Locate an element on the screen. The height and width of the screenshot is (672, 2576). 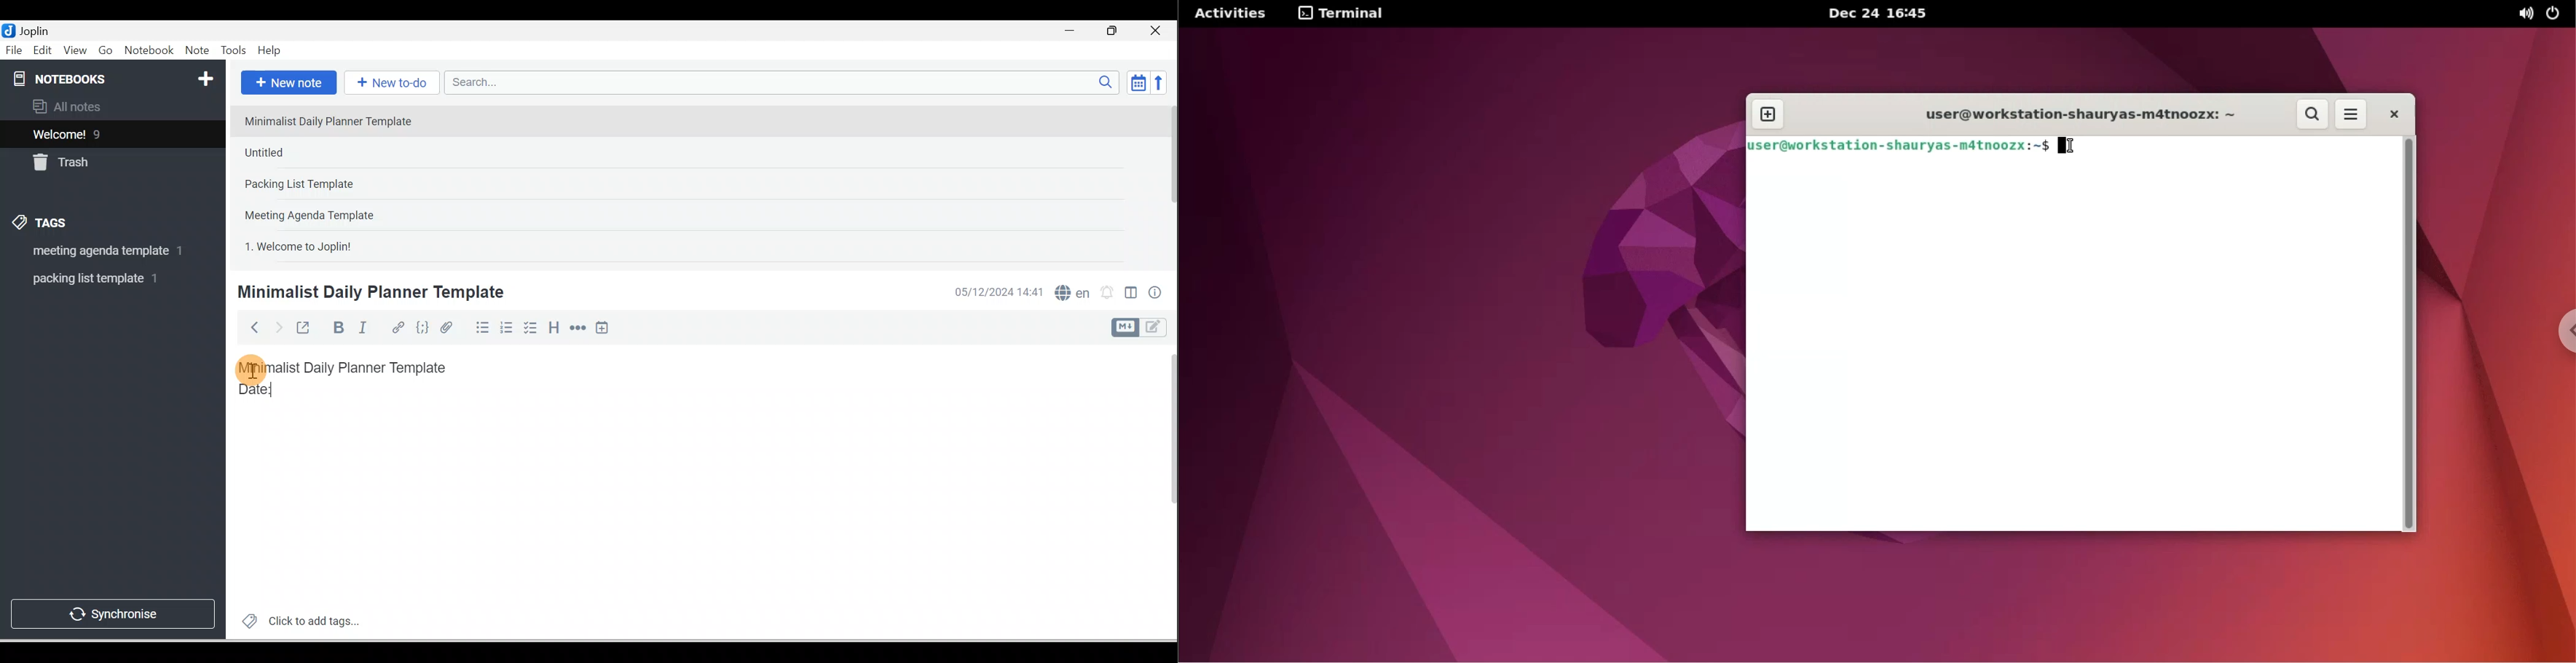
Notebooks is located at coordinates (115, 76).